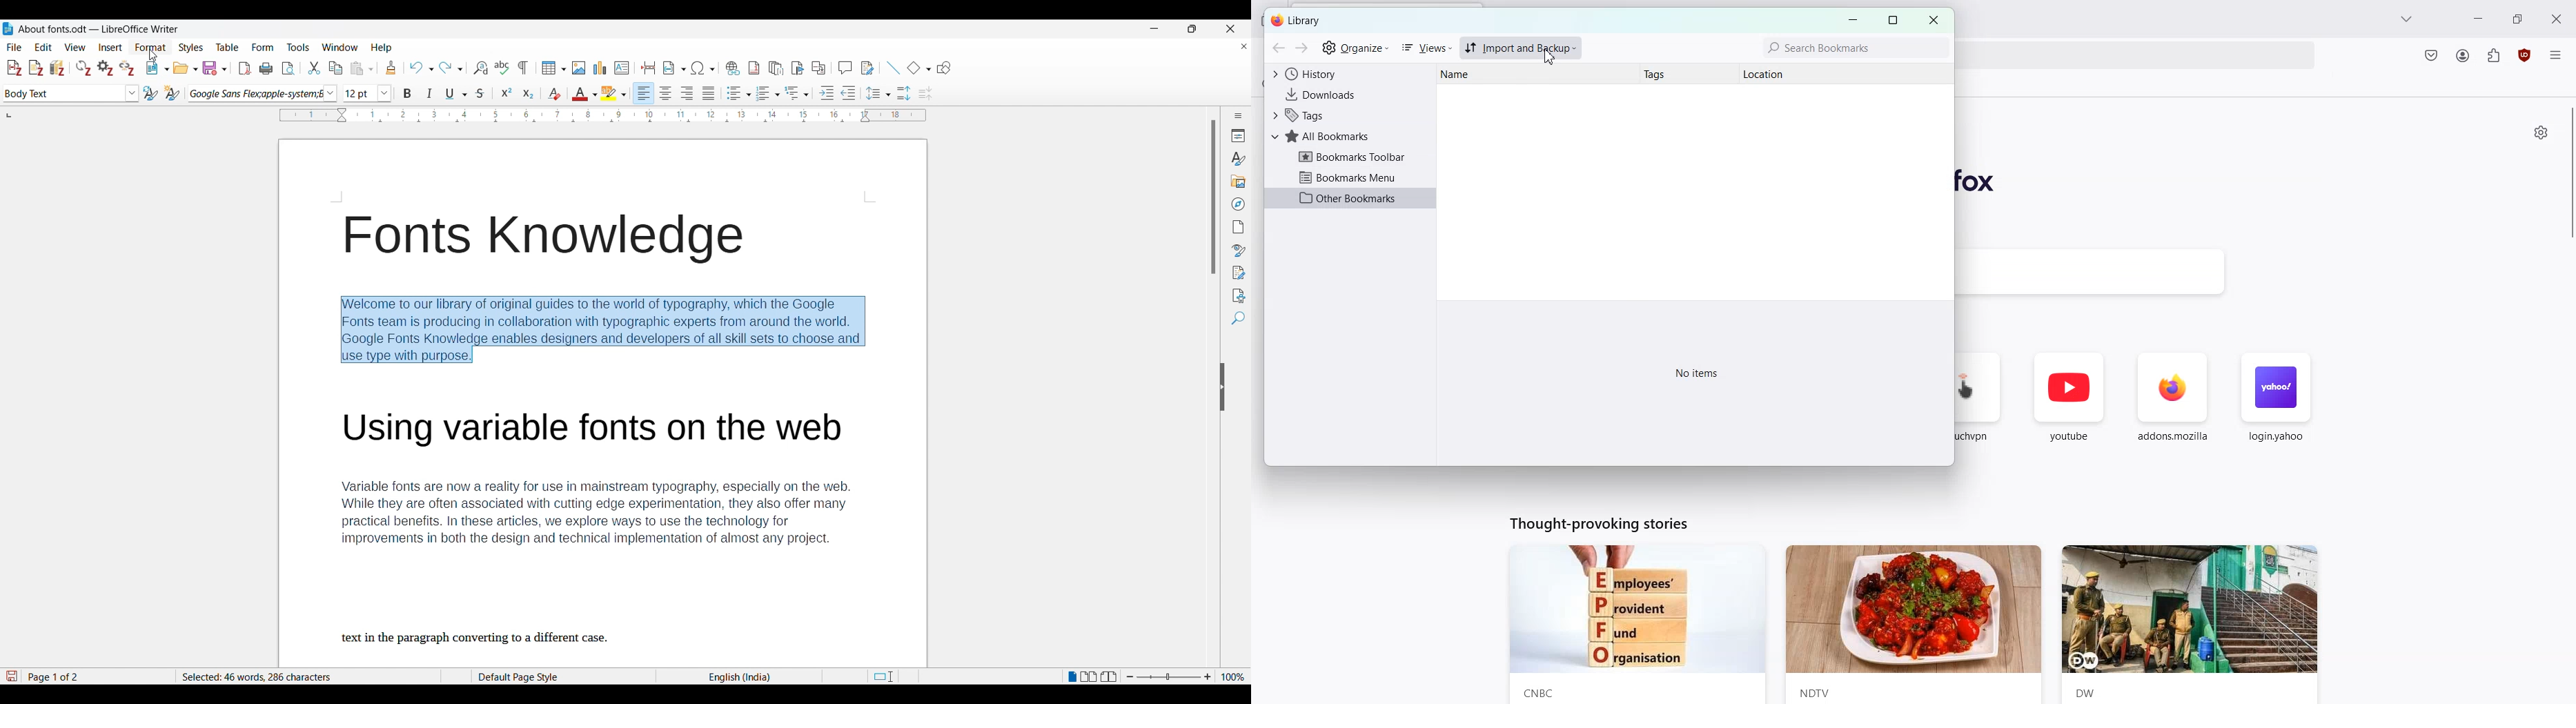 Image resolution: width=2576 pixels, height=728 pixels. I want to click on Styles menu, so click(191, 48).